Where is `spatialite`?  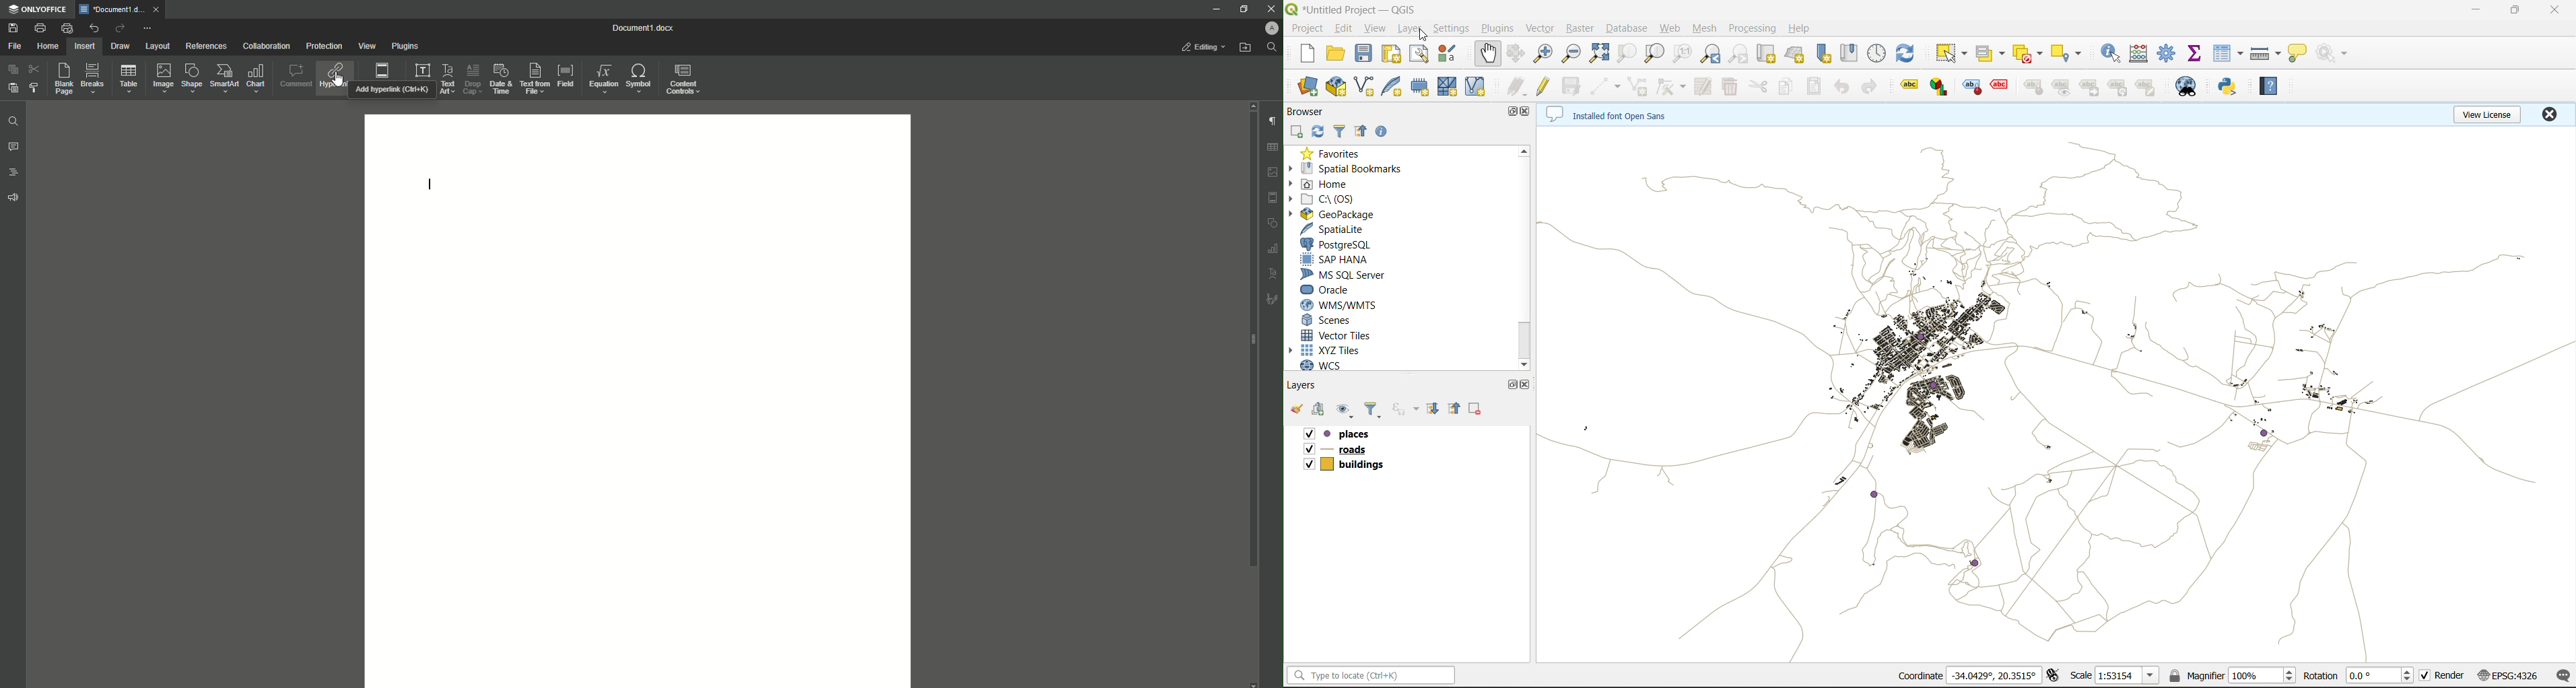
spatialite is located at coordinates (1344, 229).